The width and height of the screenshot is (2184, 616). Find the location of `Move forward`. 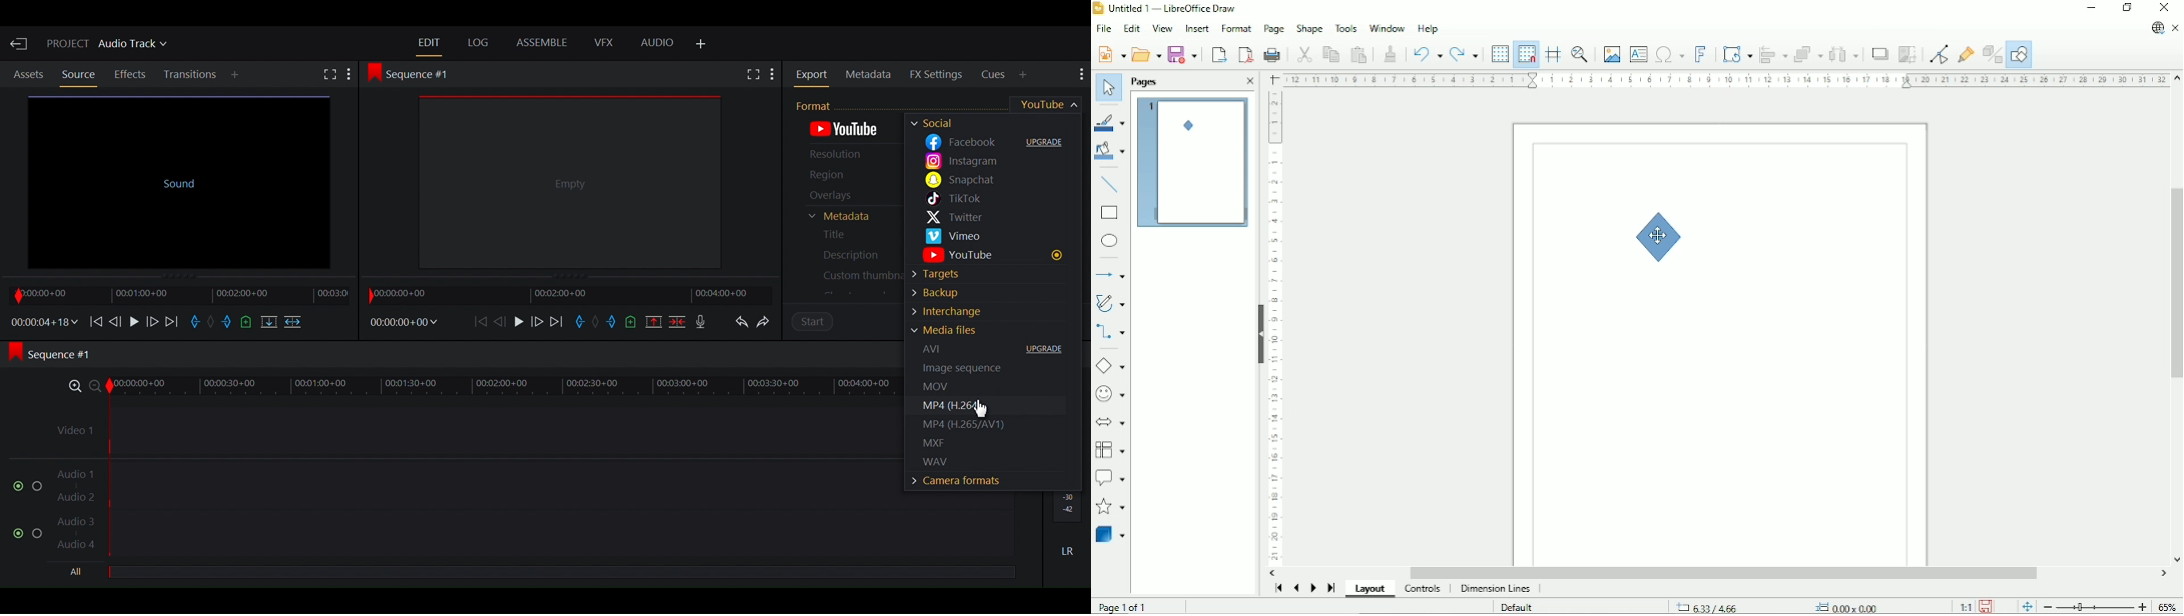

Move forward is located at coordinates (558, 322).